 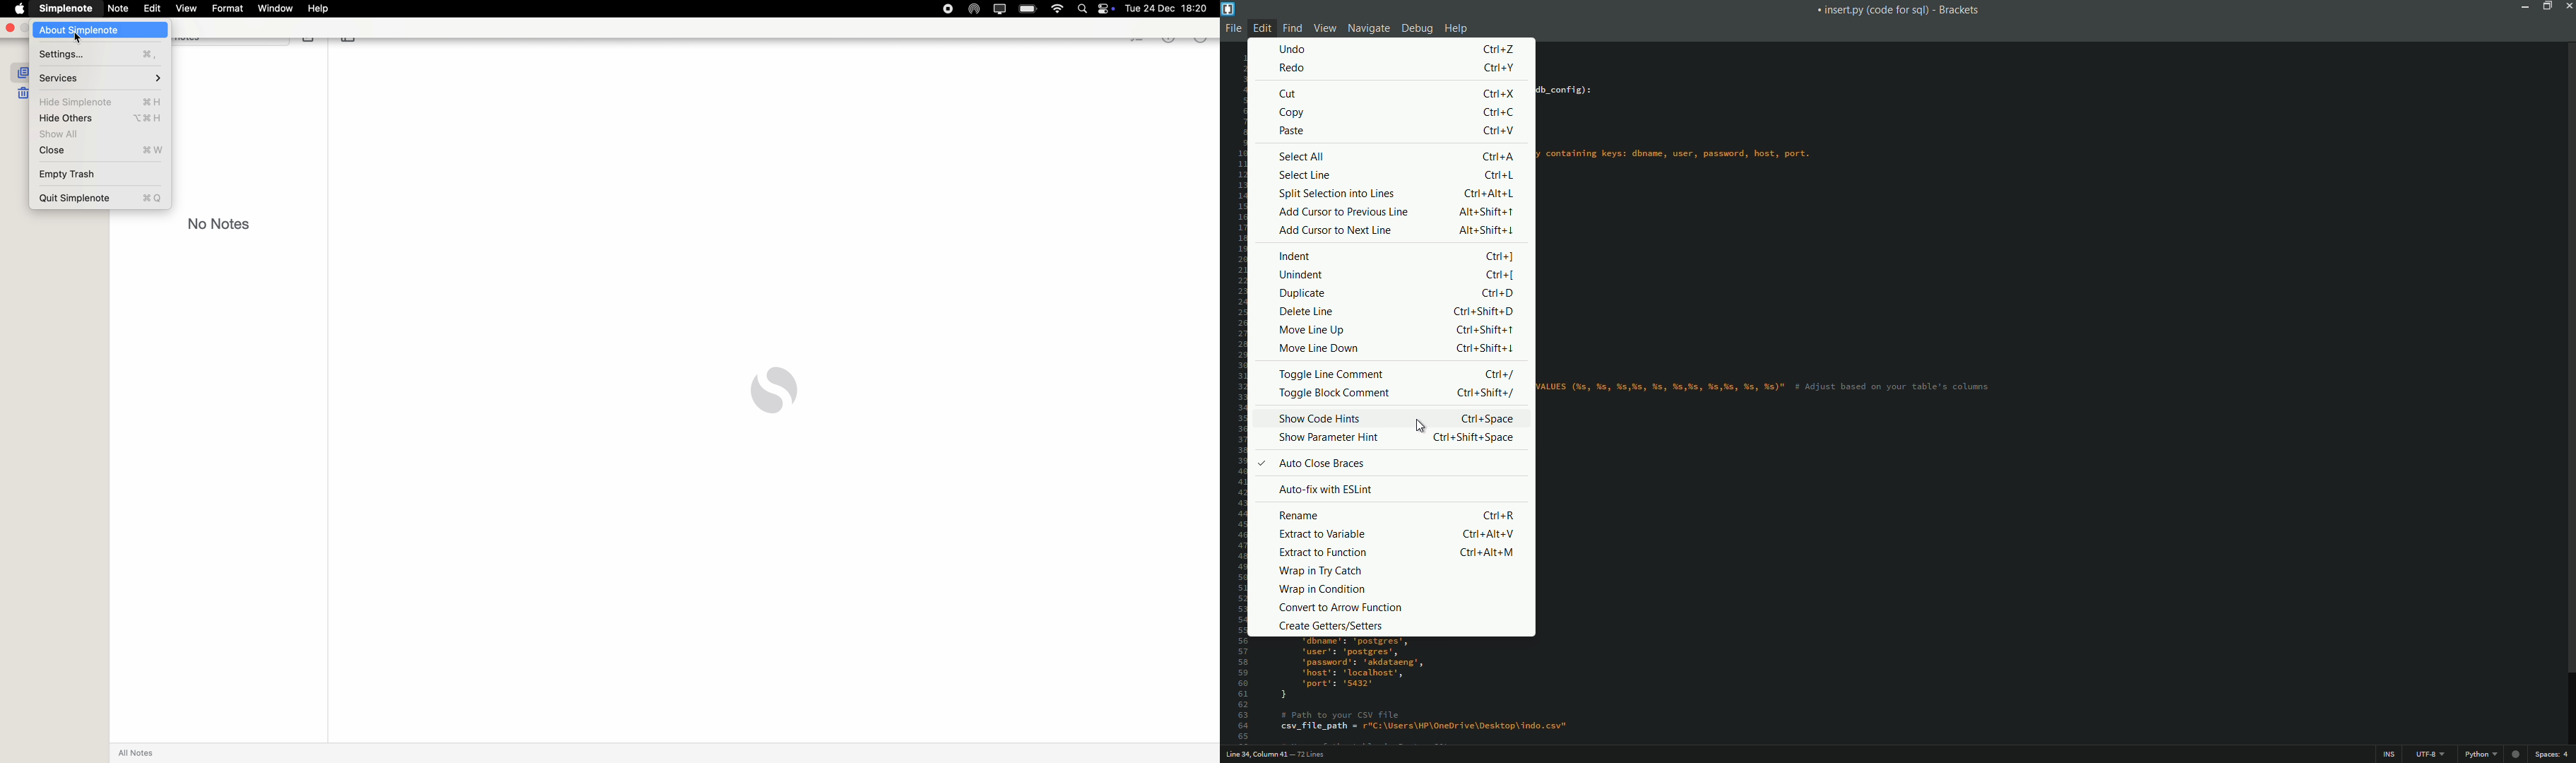 What do you see at coordinates (1336, 194) in the screenshot?
I see `split selection into lines` at bounding box center [1336, 194].